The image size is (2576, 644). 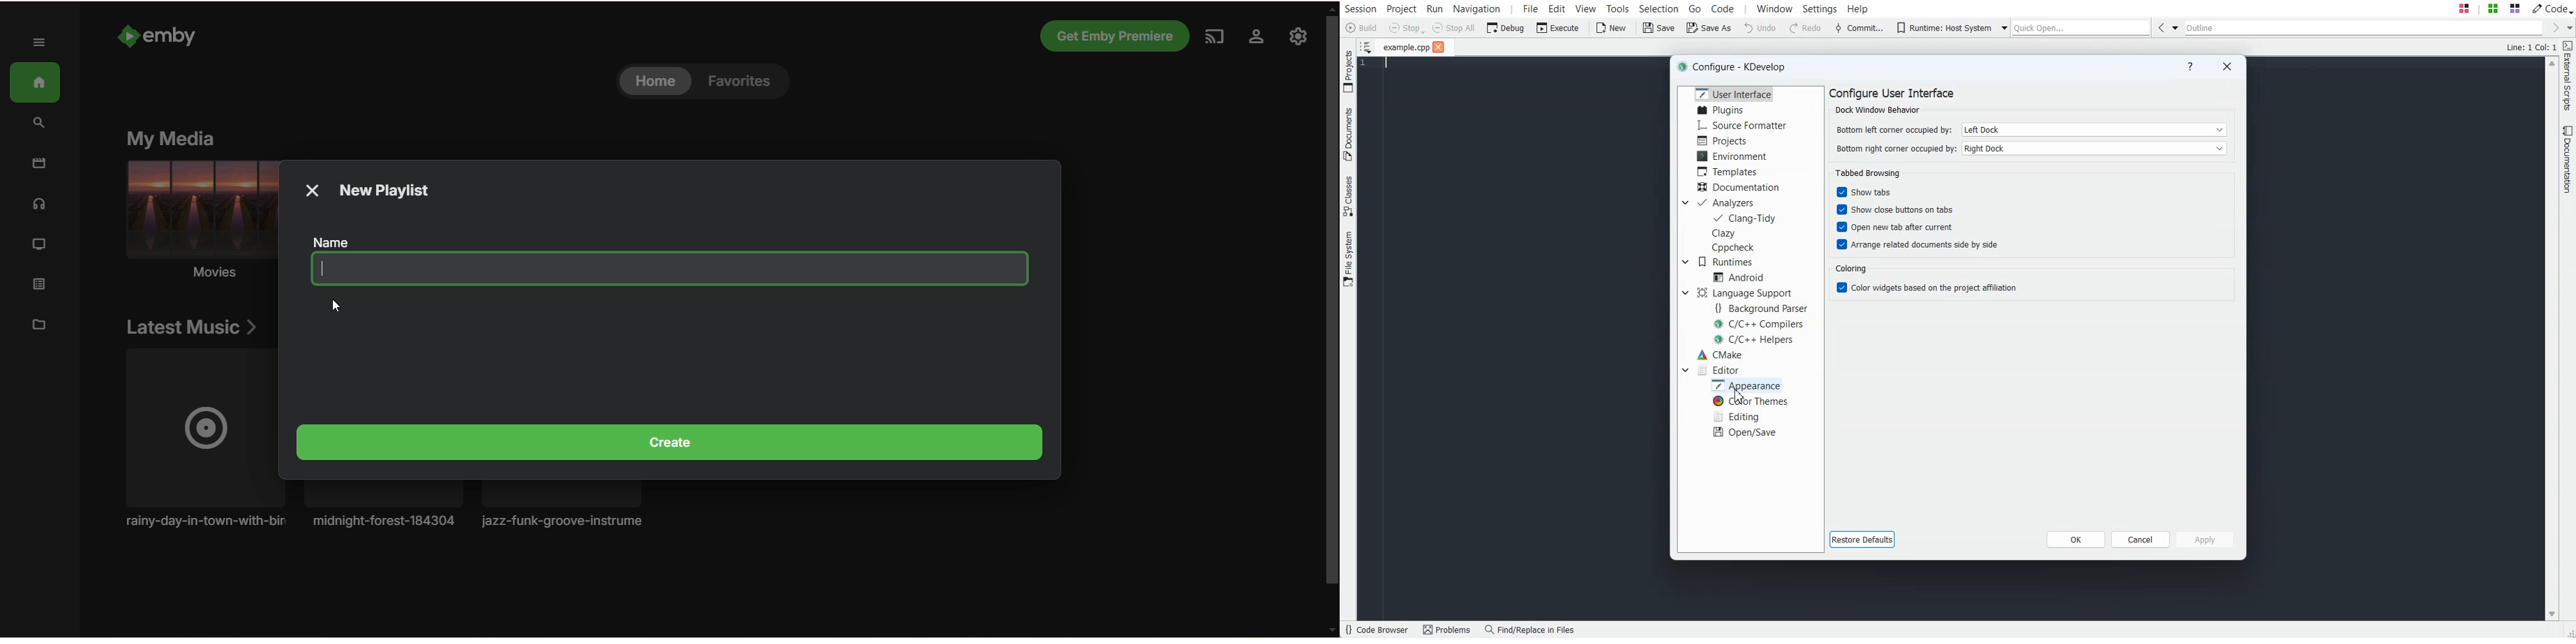 What do you see at coordinates (1739, 277) in the screenshot?
I see `Android` at bounding box center [1739, 277].